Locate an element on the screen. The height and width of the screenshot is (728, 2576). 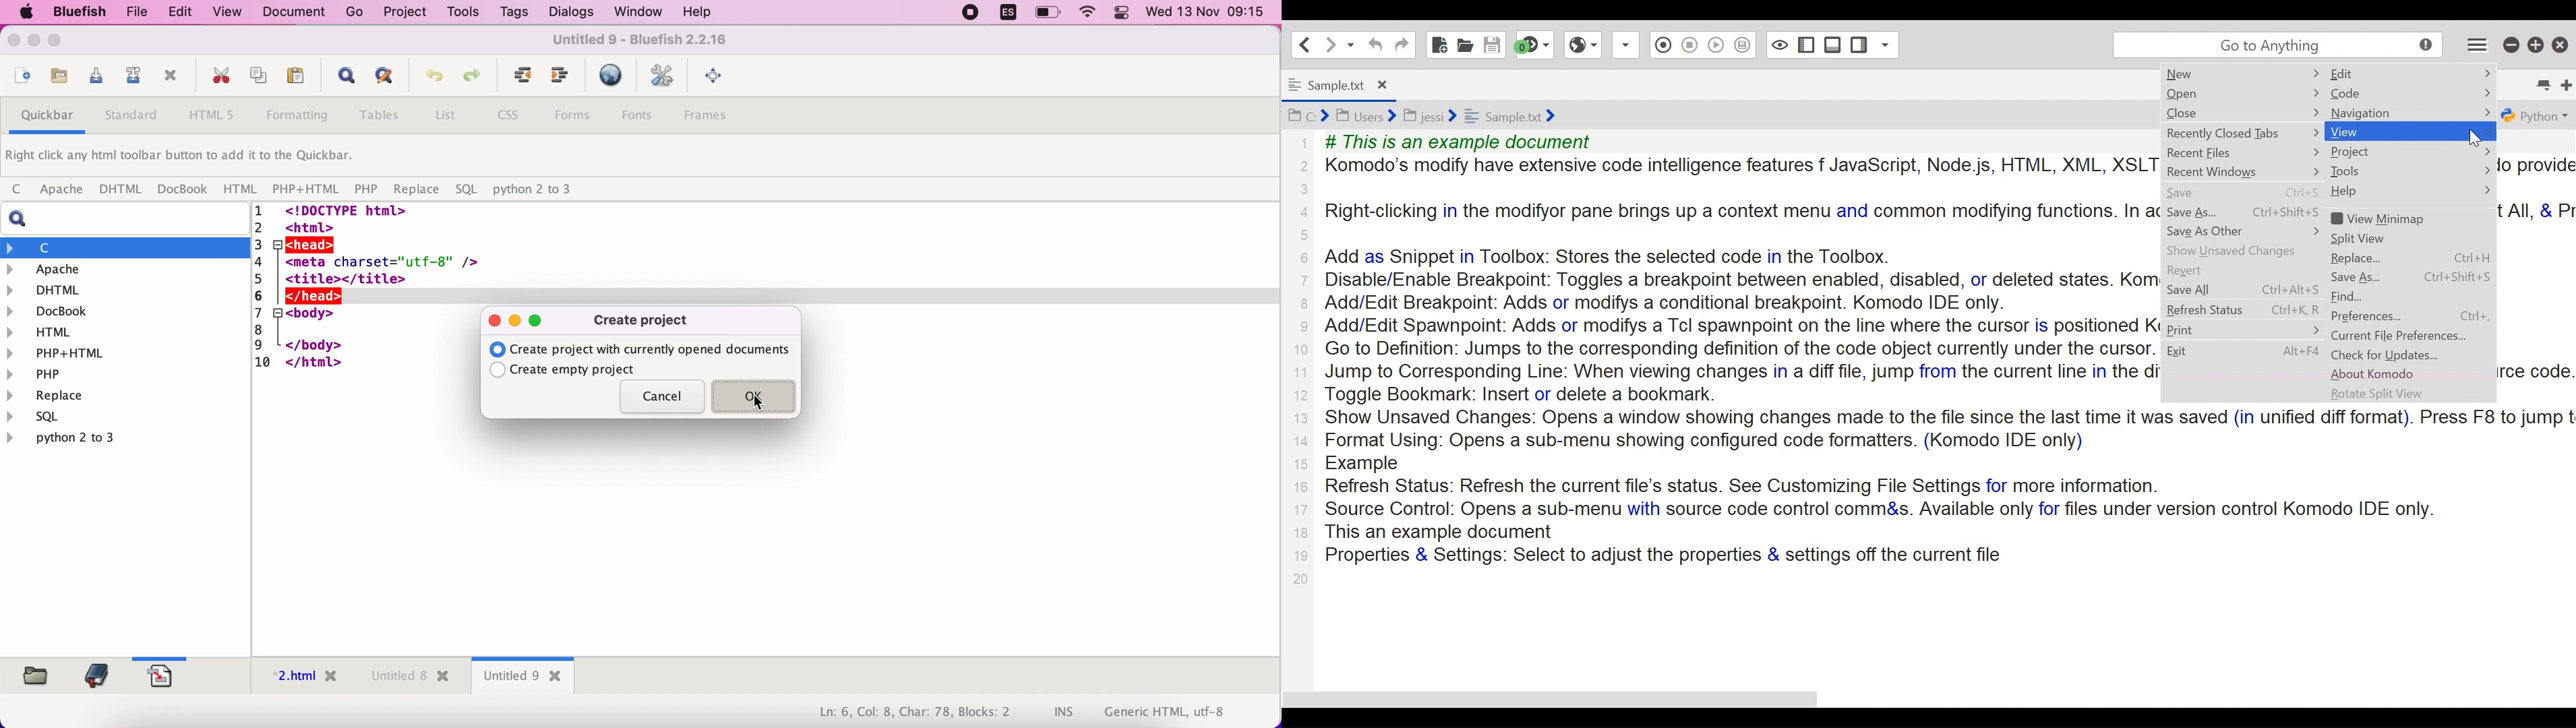
php+html is located at coordinates (124, 352).